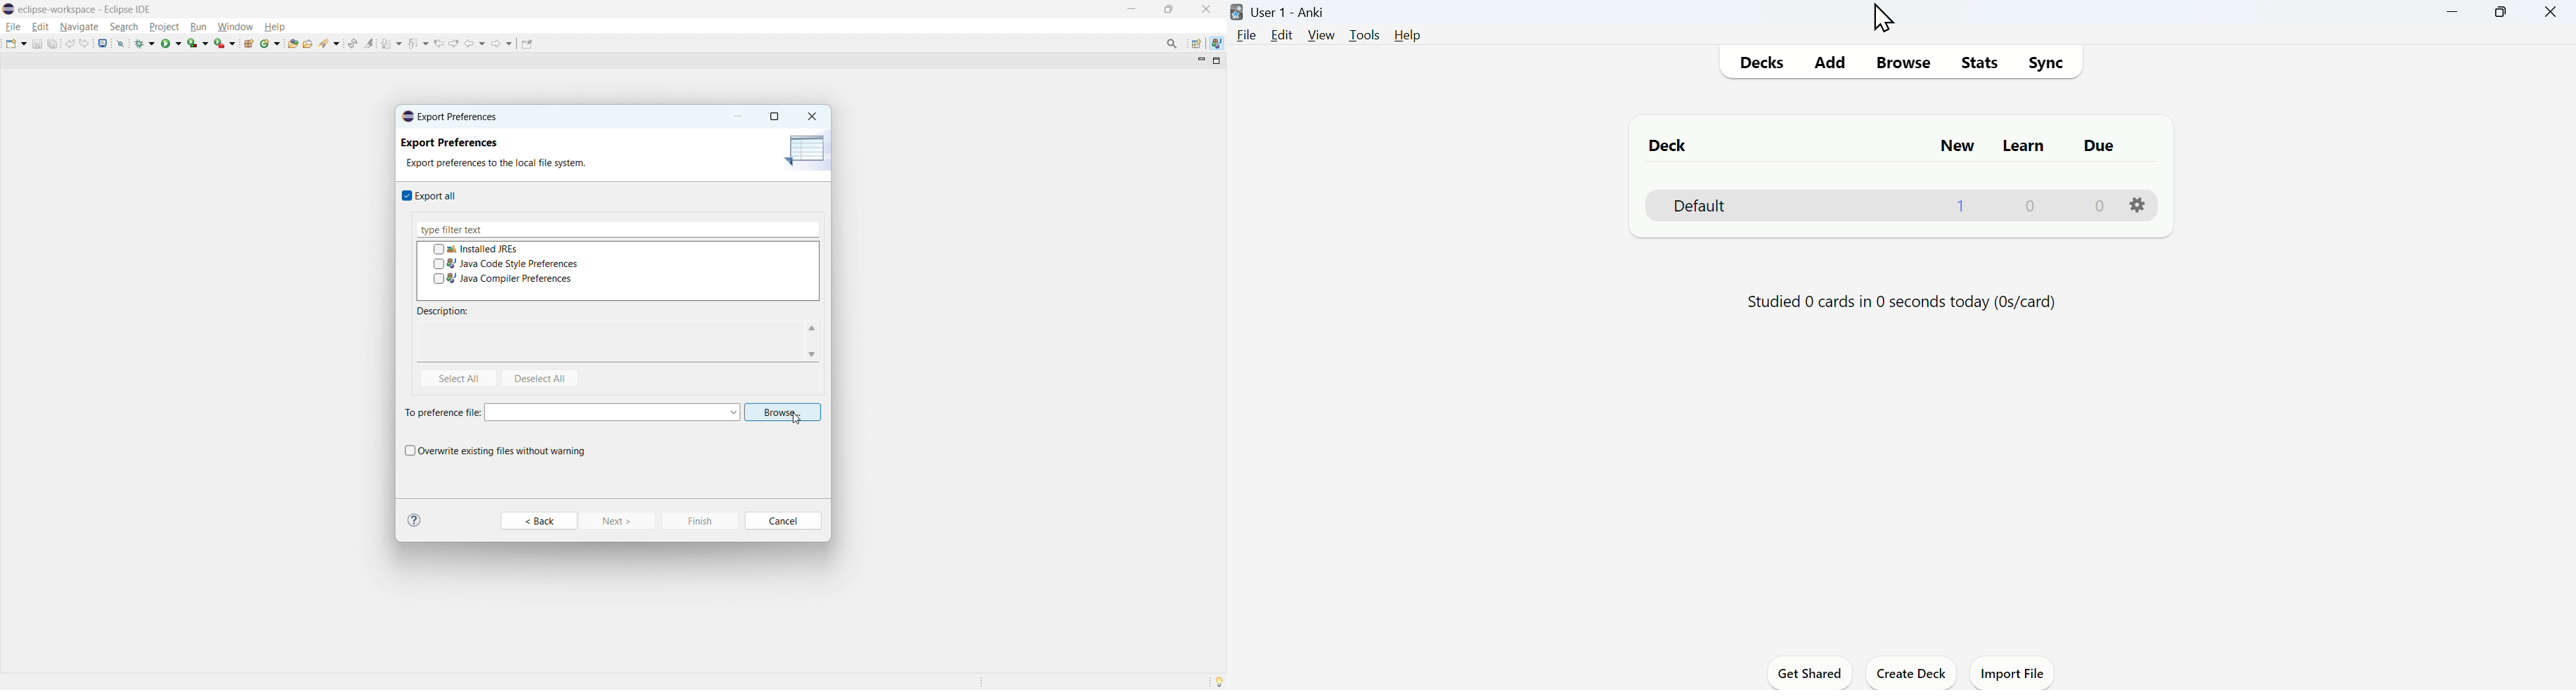  I want to click on File, so click(1247, 39).